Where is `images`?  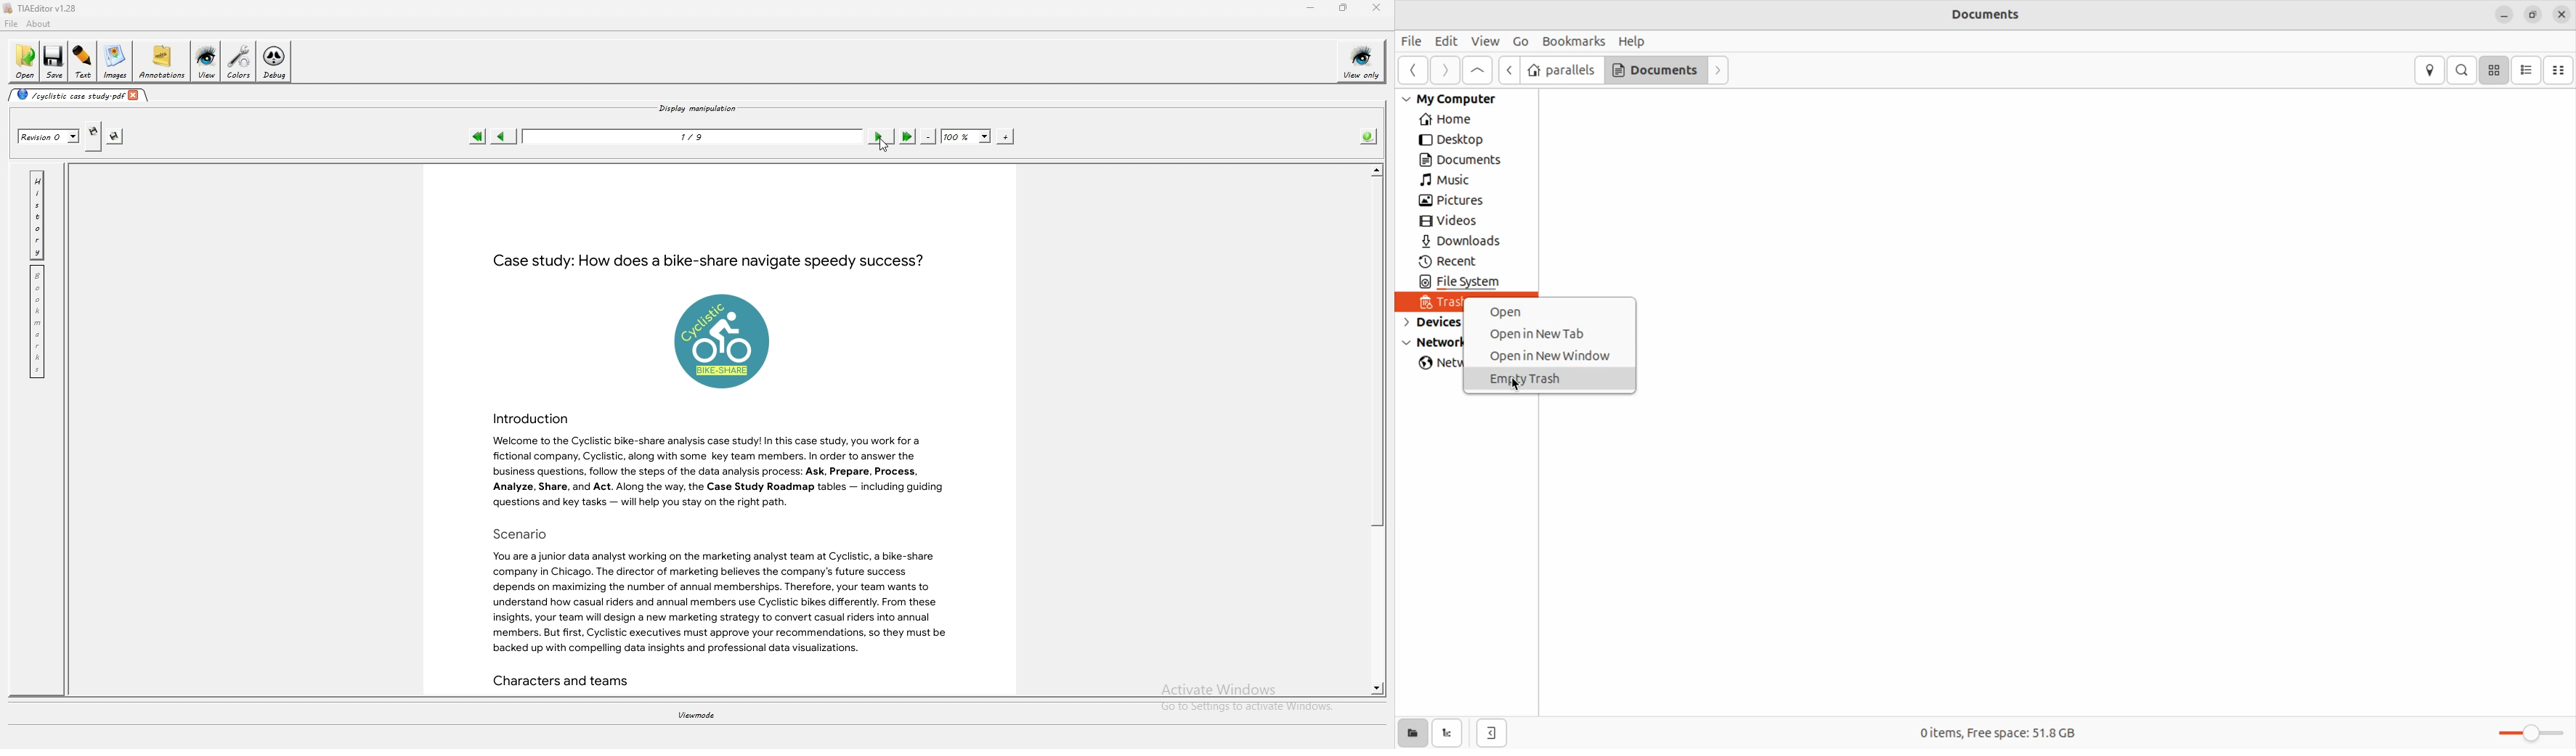 images is located at coordinates (115, 62).